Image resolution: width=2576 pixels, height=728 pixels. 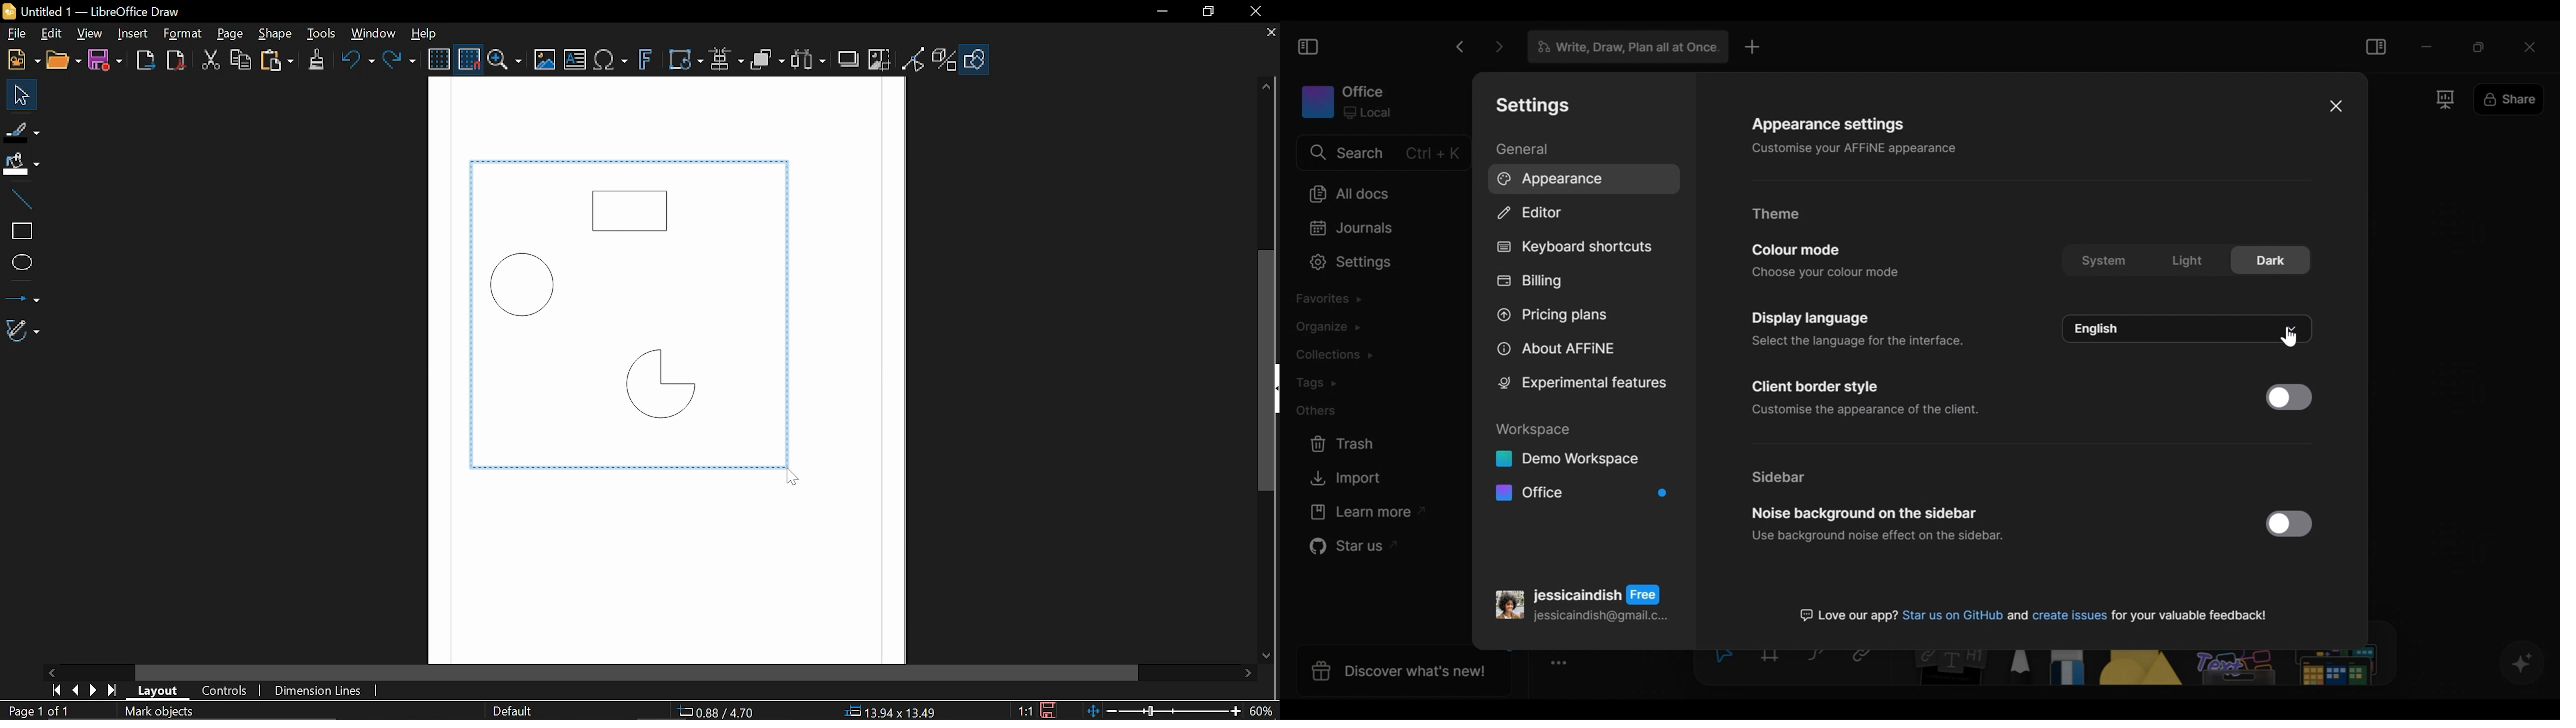 What do you see at coordinates (1563, 663) in the screenshot?
I see `Toggle Zoom Tool bar` at bounding box center [1563, 663].